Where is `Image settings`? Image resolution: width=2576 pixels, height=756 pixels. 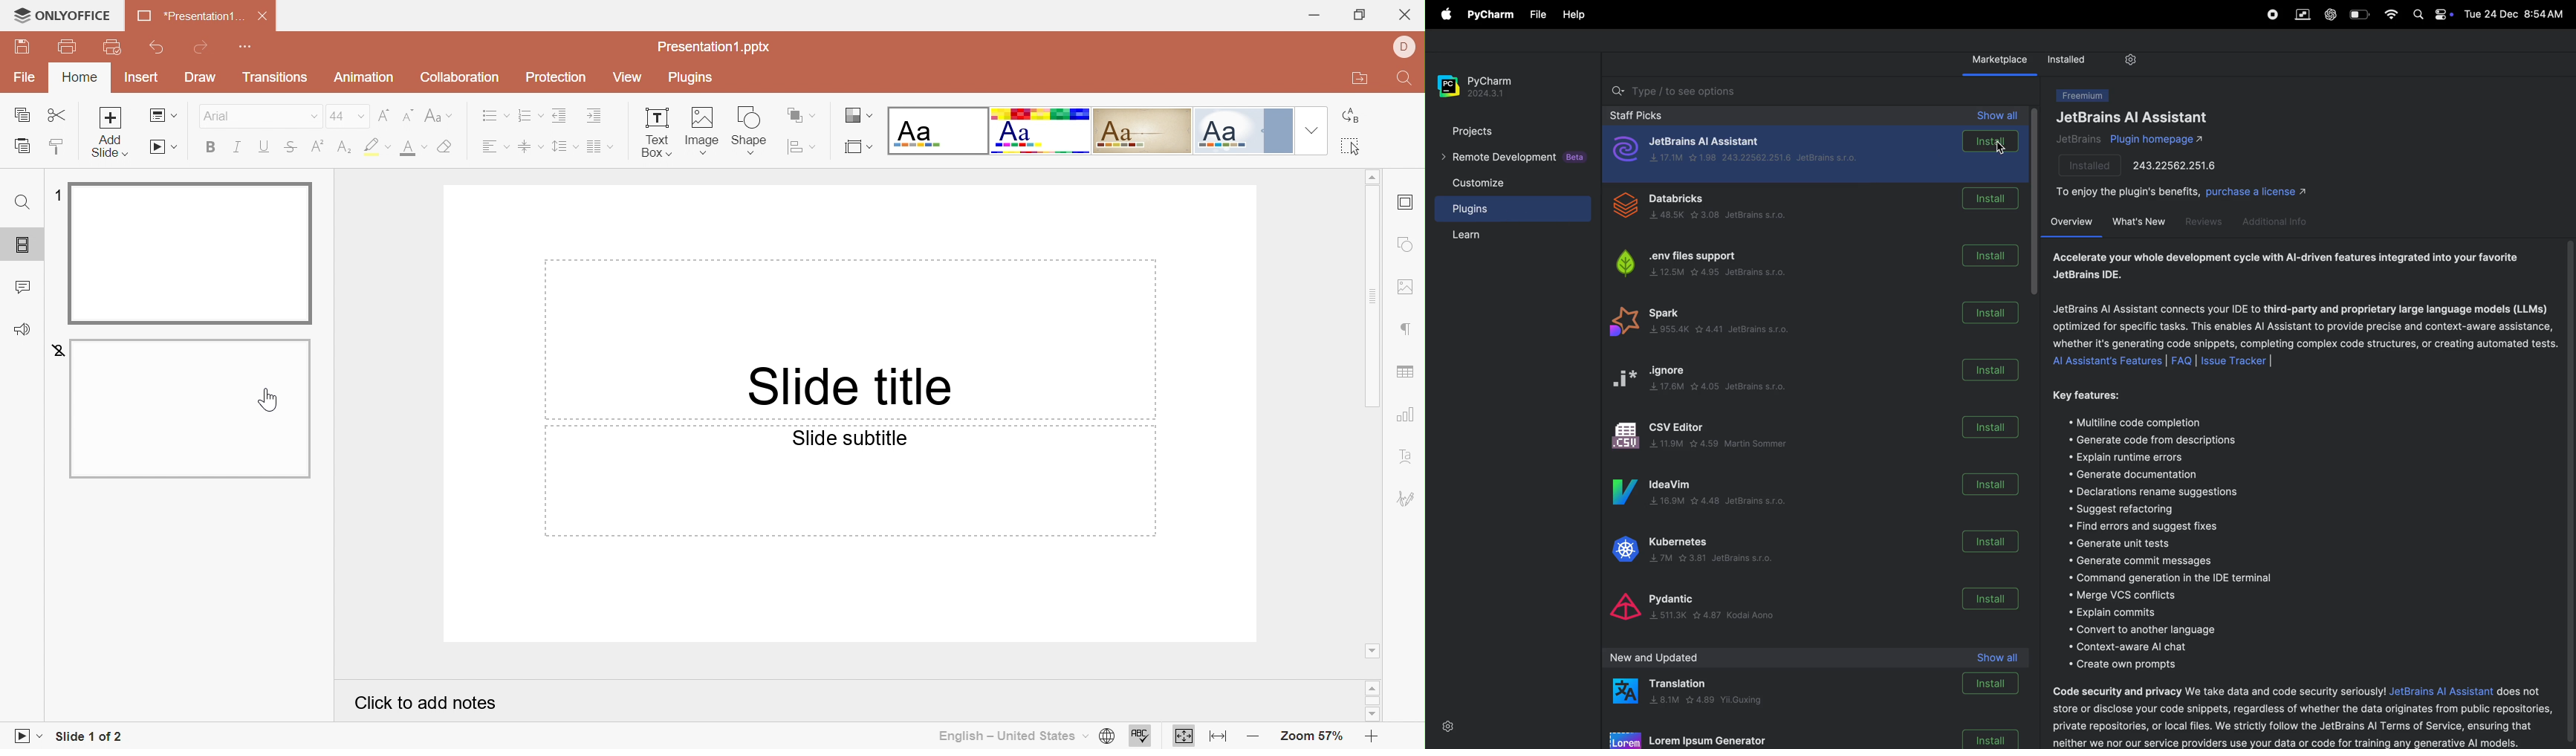
Image settings is located at coordinates (1407, 288).